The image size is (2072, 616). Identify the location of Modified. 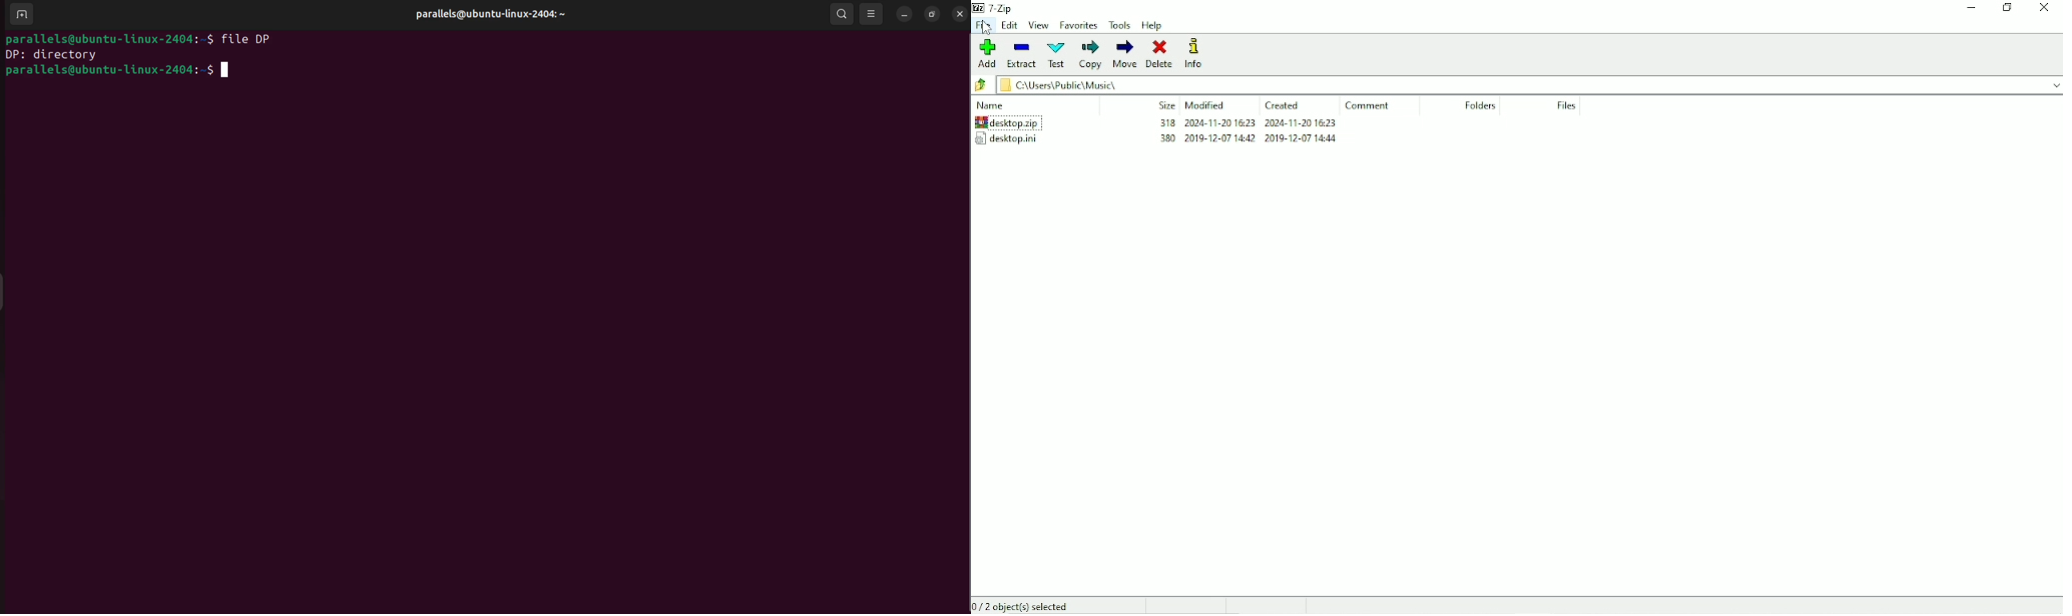
(1206, 105).